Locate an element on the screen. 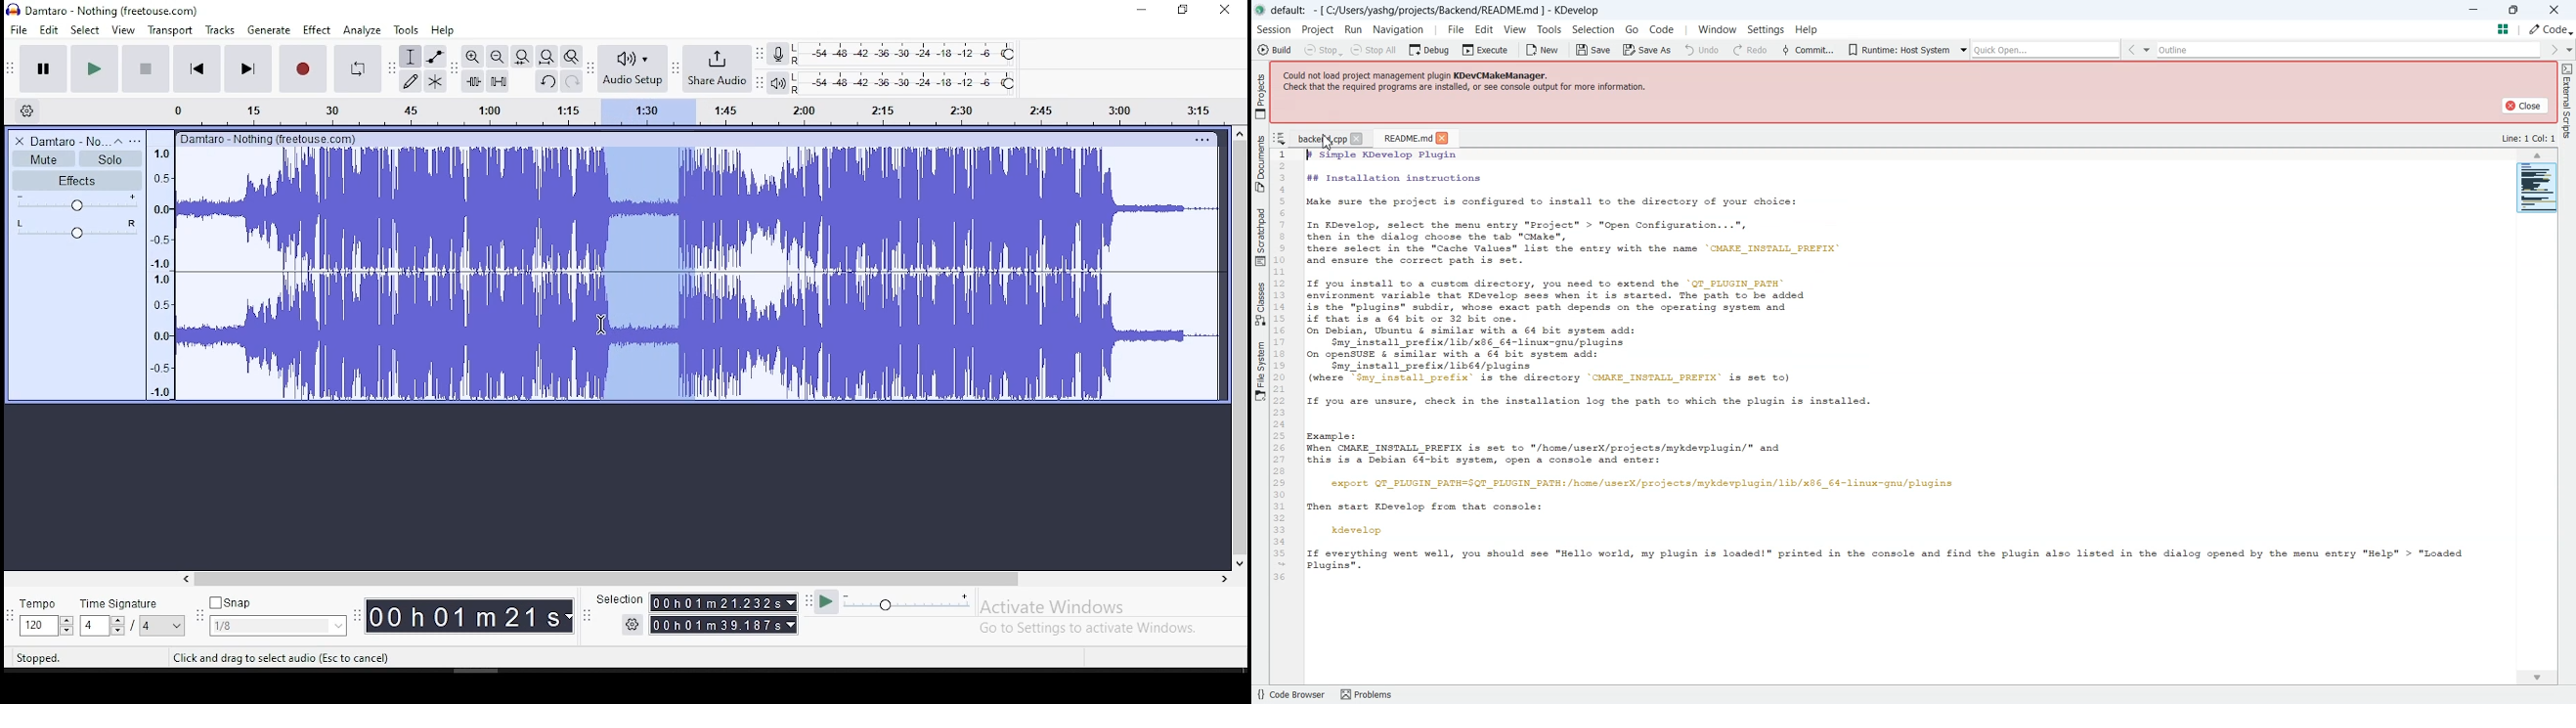  mute is located at coordinates (43, 159).